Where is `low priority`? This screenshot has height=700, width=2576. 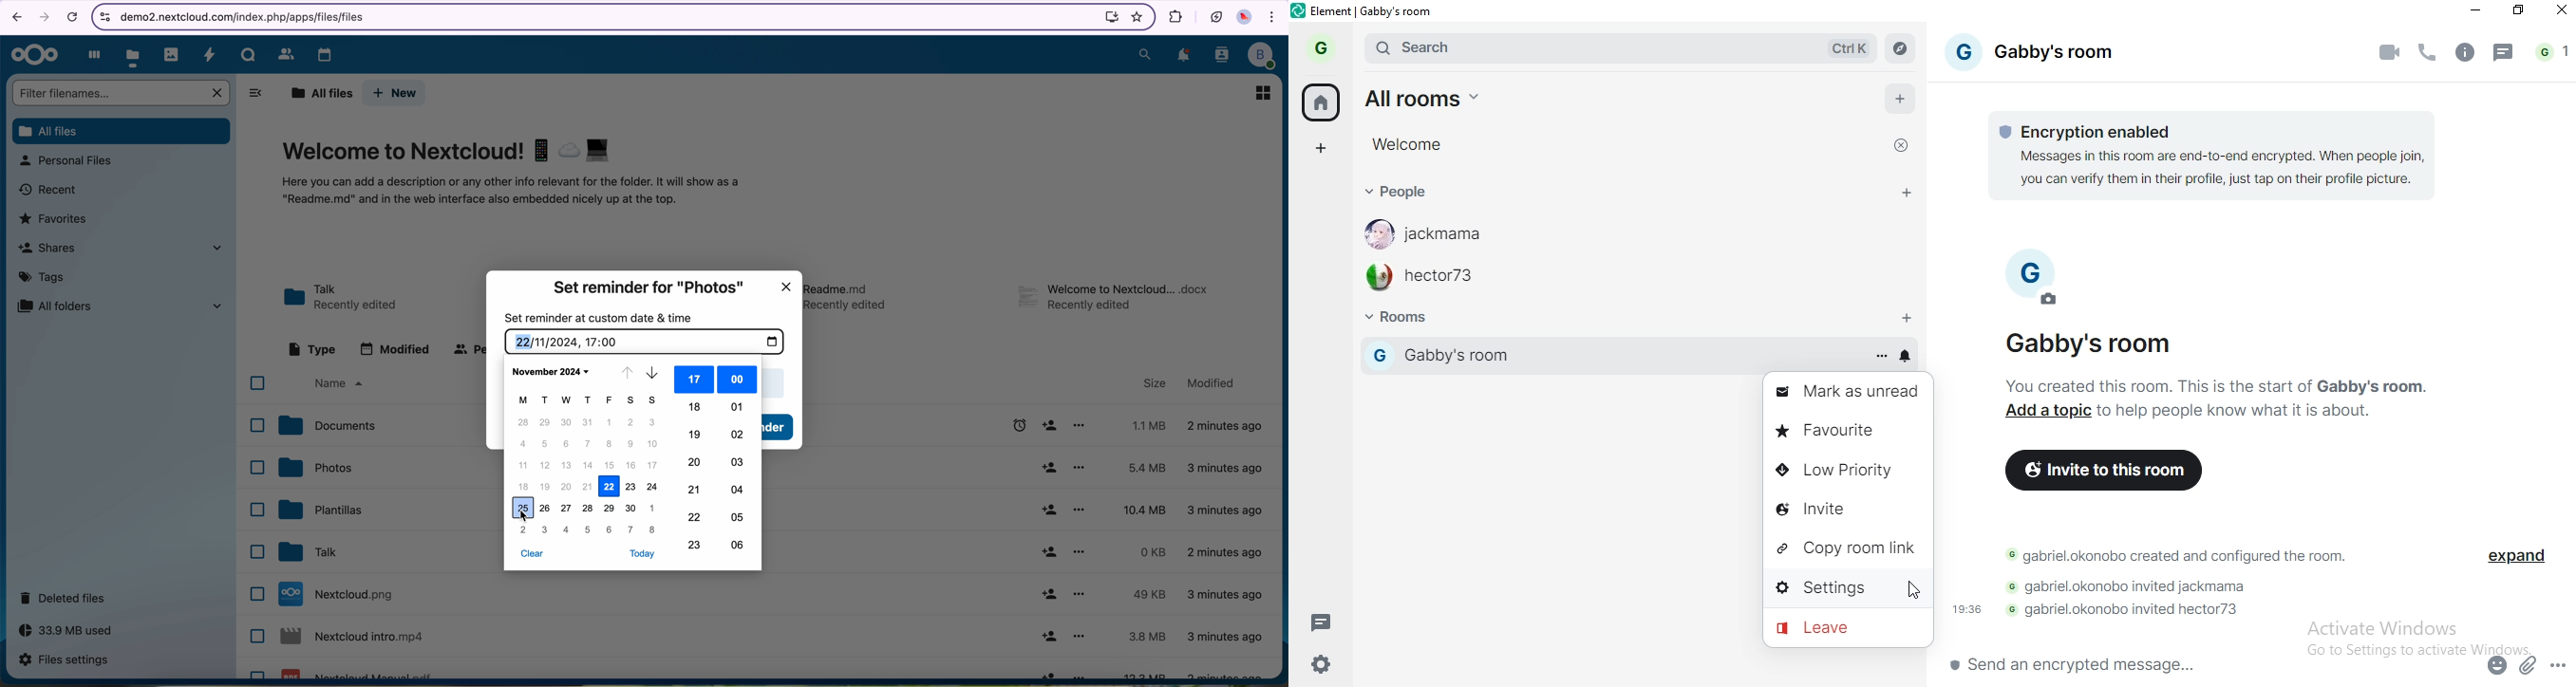 low priority is located at coordinates (1851, 471).